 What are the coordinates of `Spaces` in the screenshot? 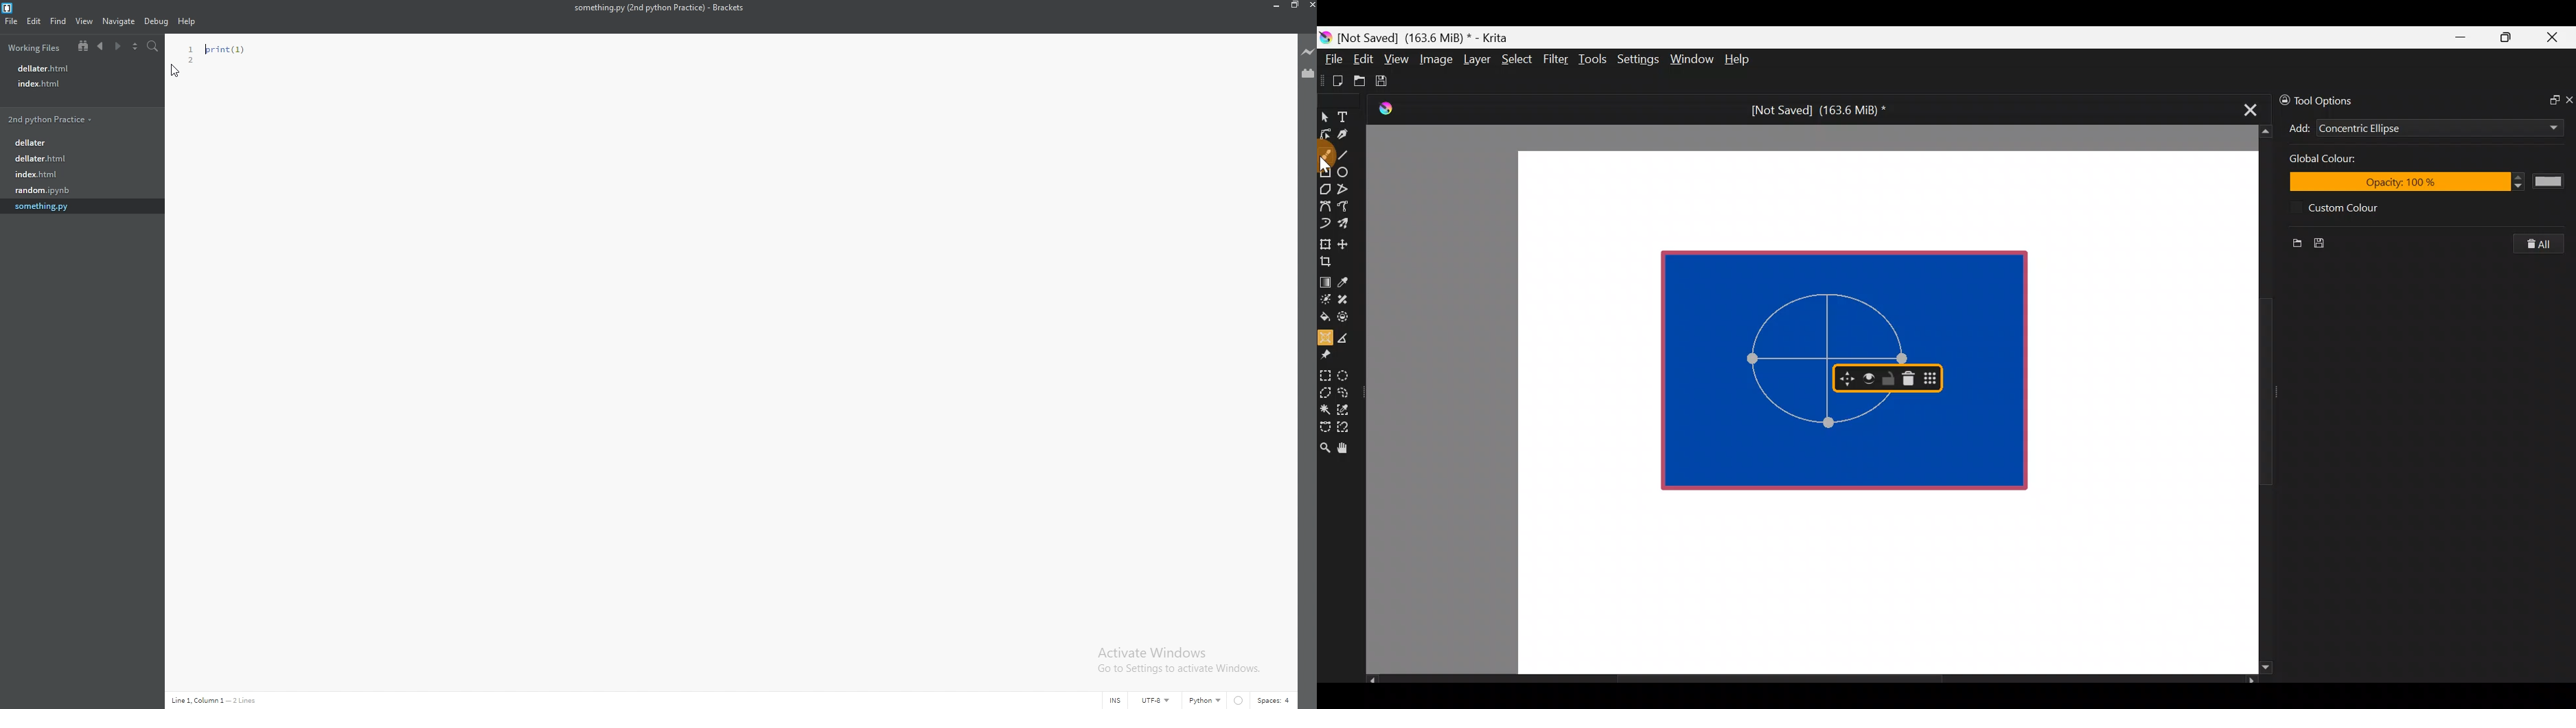 It's located at (1276, 702).